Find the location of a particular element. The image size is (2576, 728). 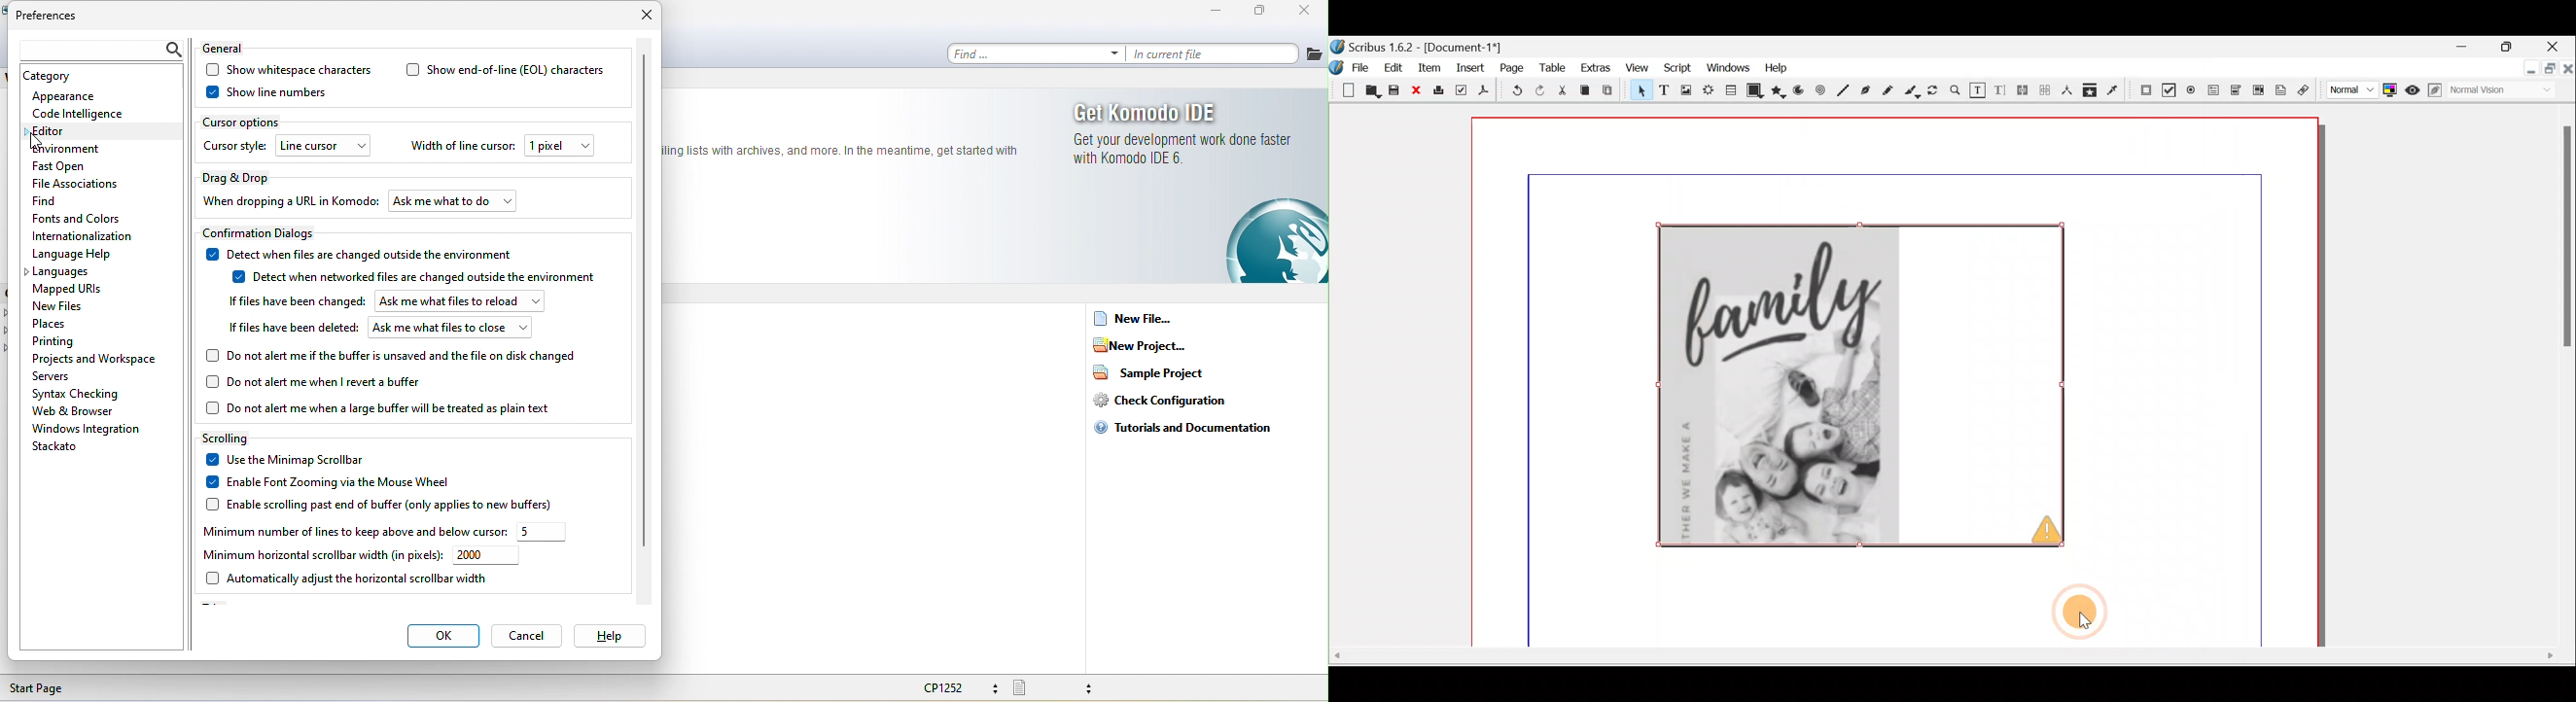

Select item is located at coordinates (1640, 90).